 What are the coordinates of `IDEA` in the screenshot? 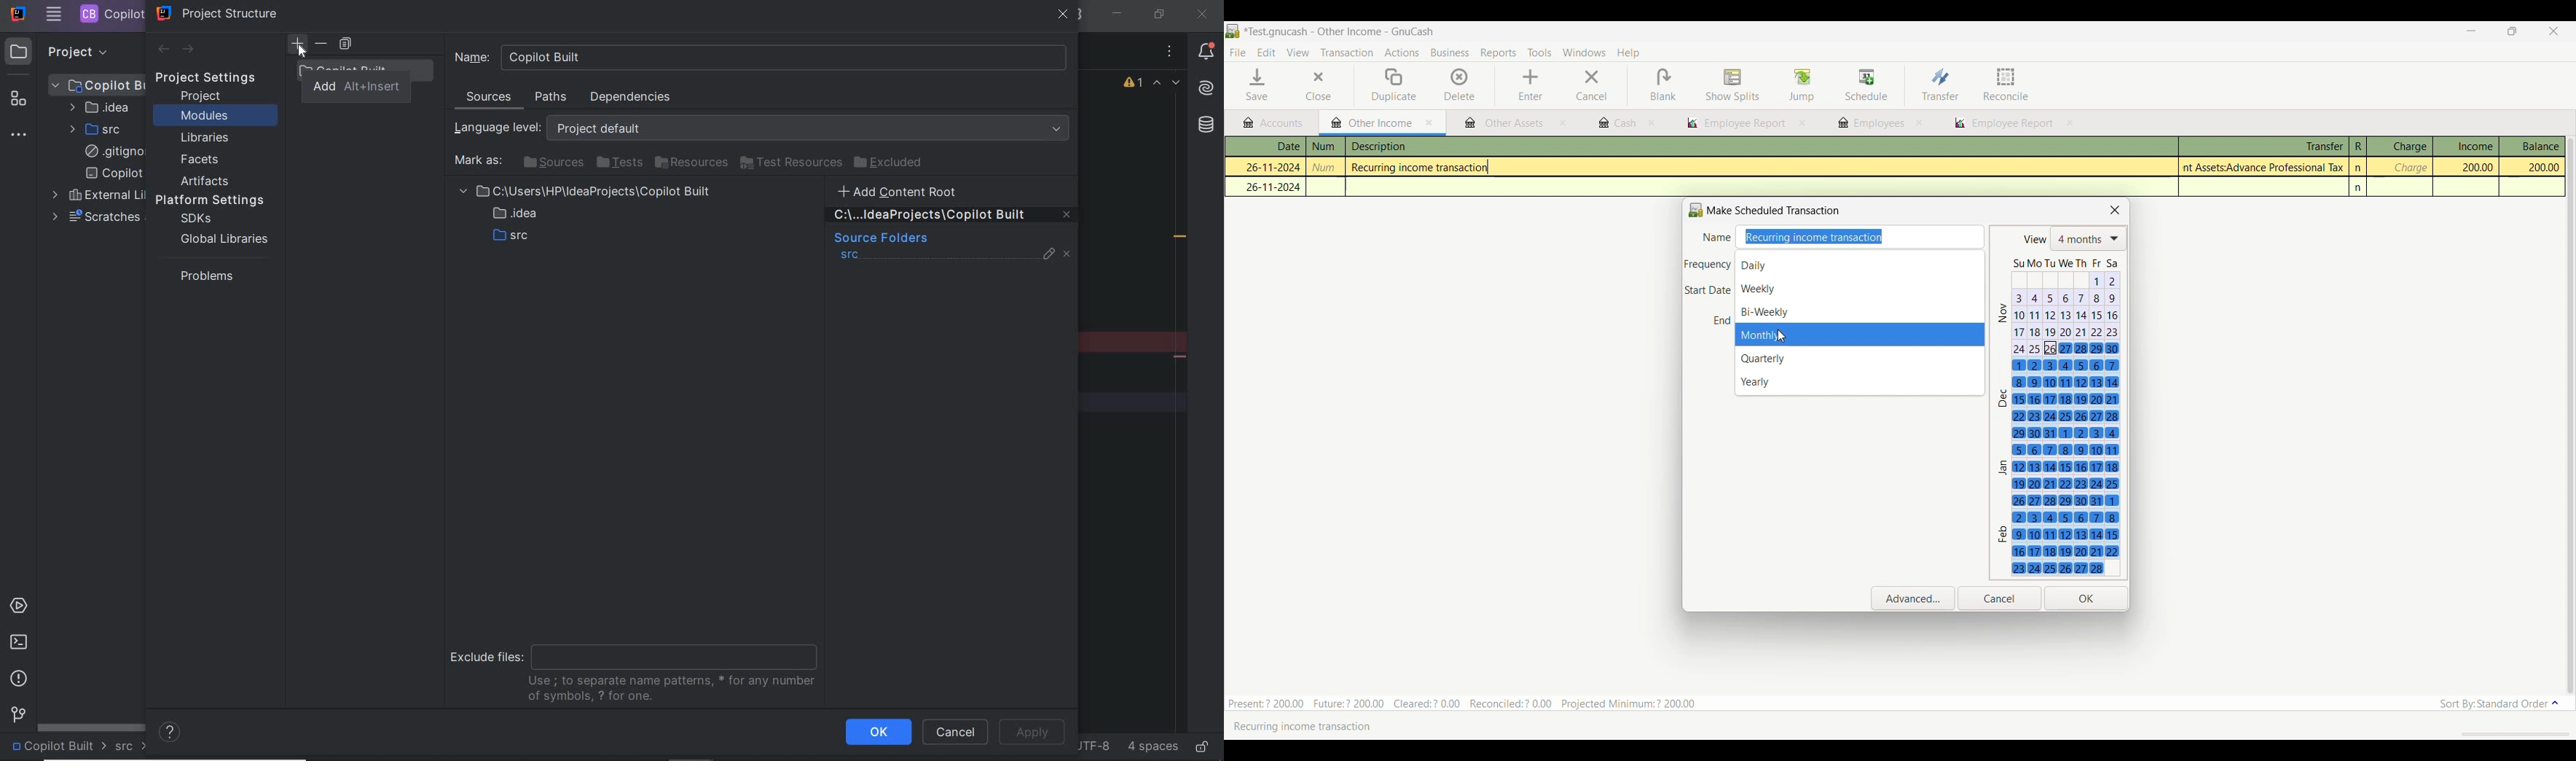 It's located at (98, 107).